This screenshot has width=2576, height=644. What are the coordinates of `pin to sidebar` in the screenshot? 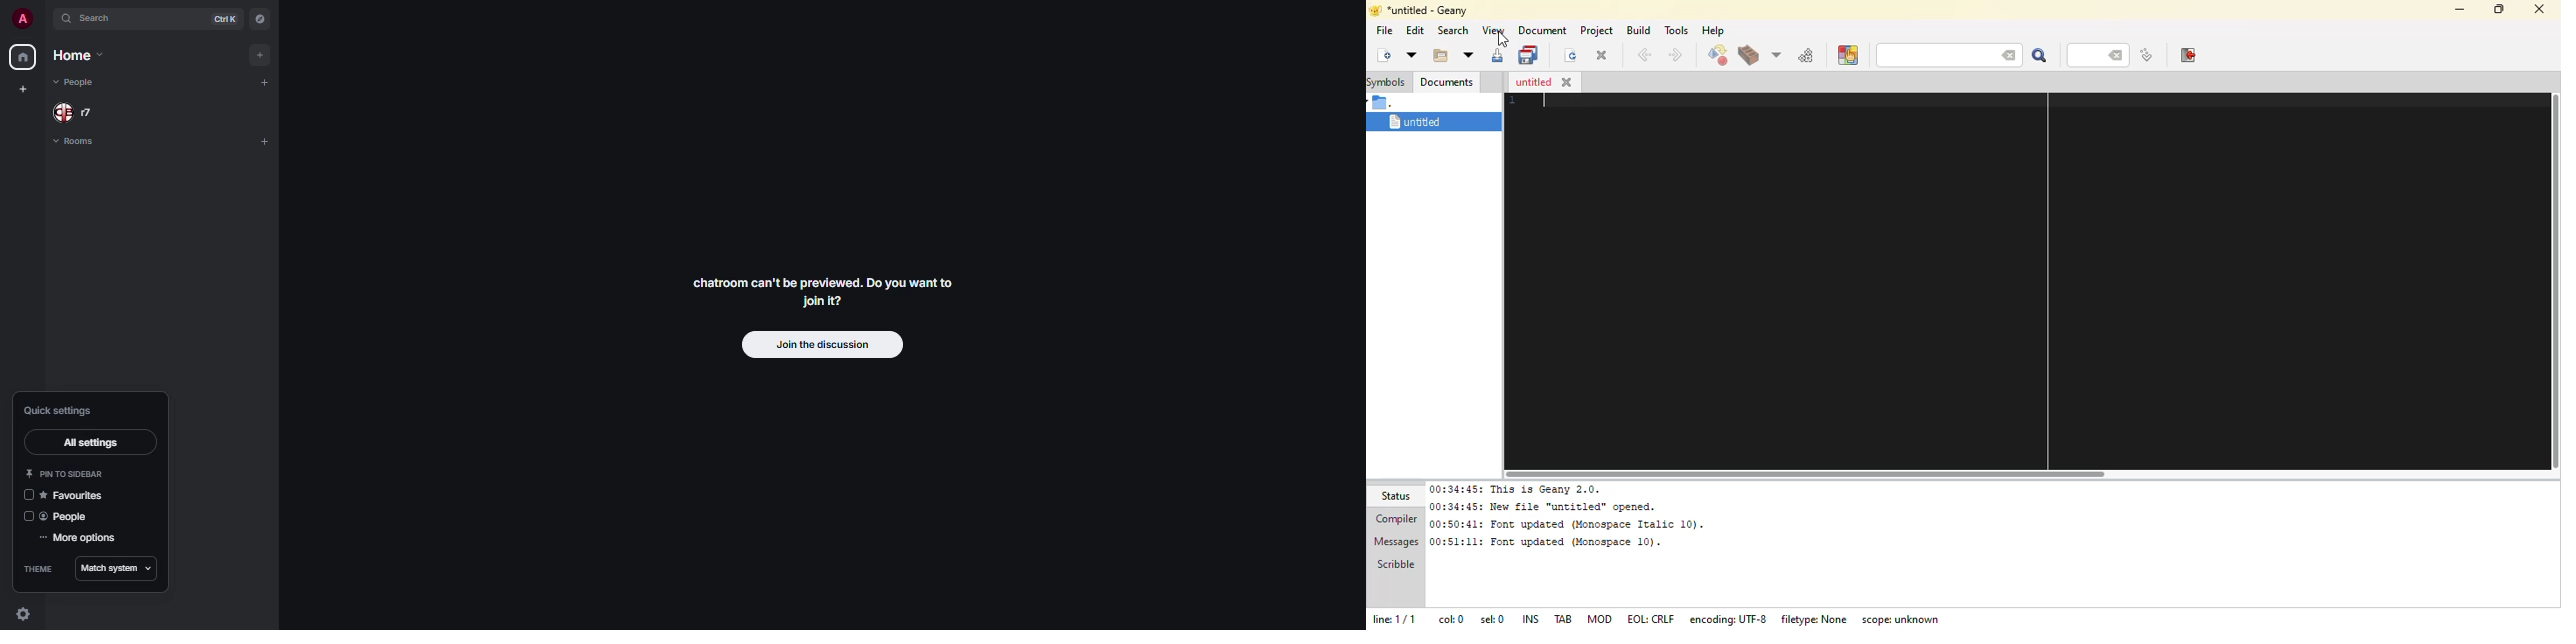 It's located at (67, 474).